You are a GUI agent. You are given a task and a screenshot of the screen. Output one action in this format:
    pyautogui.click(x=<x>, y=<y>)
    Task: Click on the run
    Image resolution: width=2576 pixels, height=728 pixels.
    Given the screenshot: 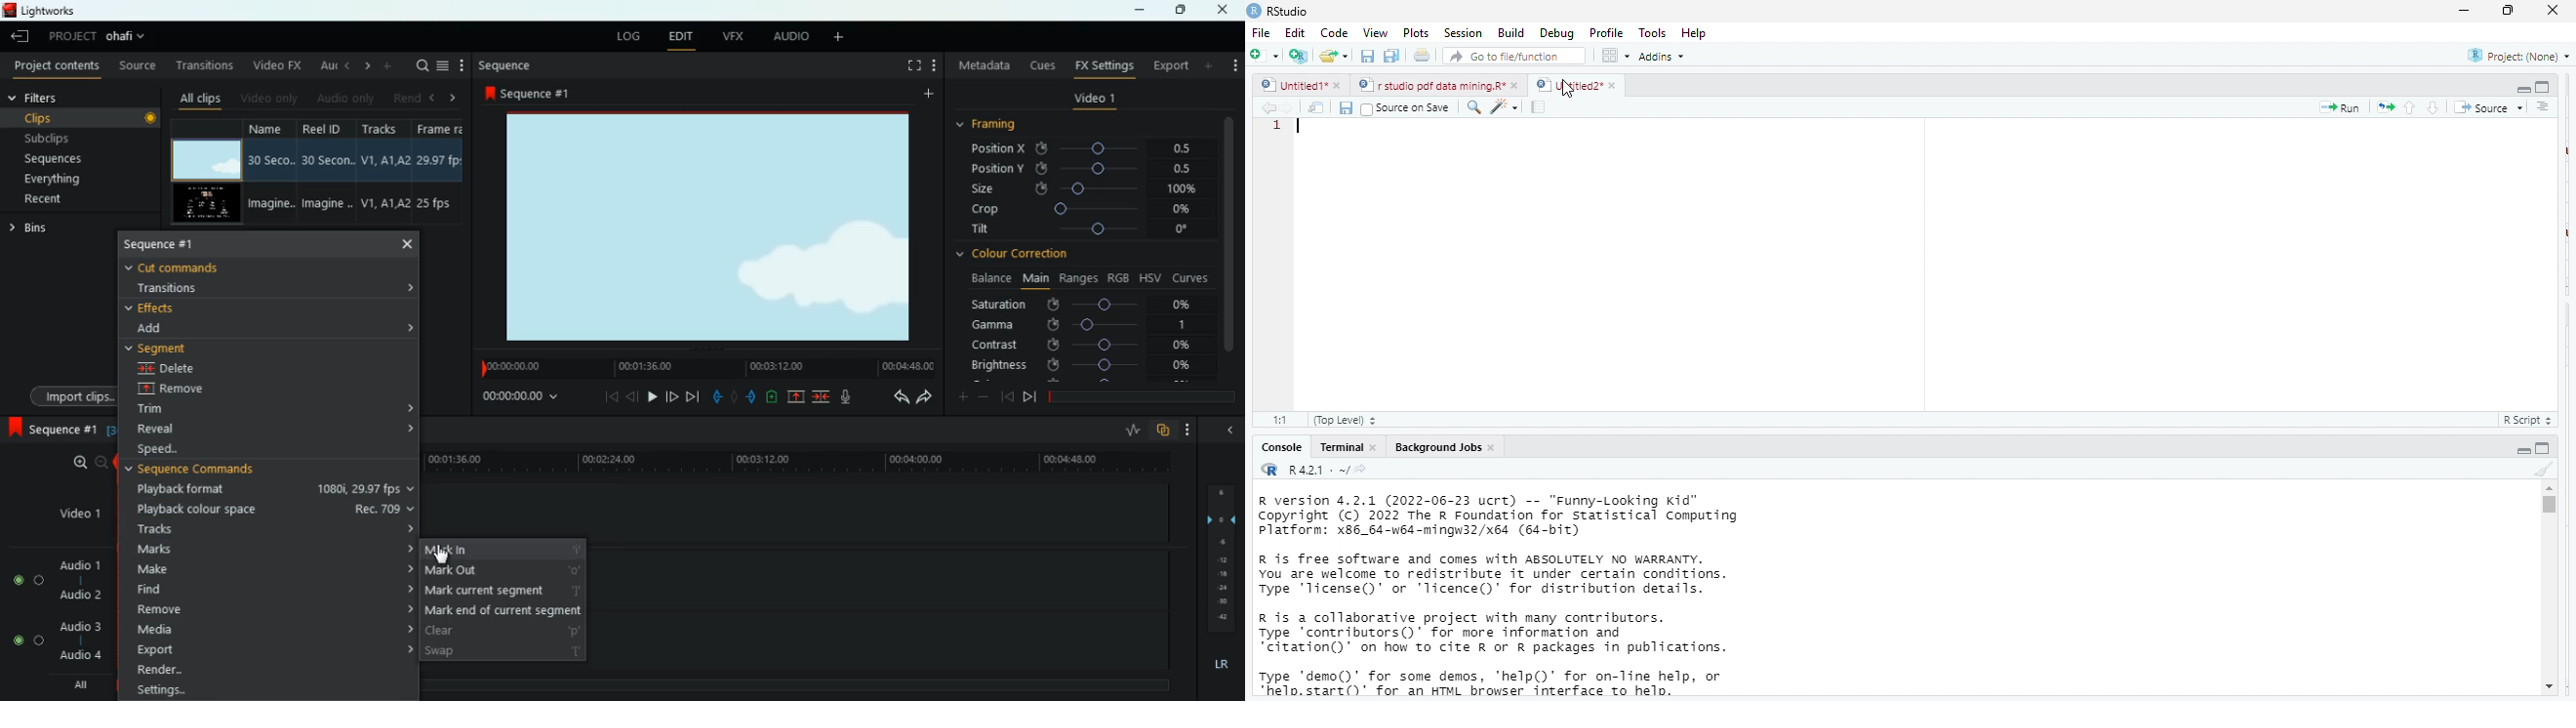 What is the action you would take?
    pyautogui.click(x=2340, y=107)
    